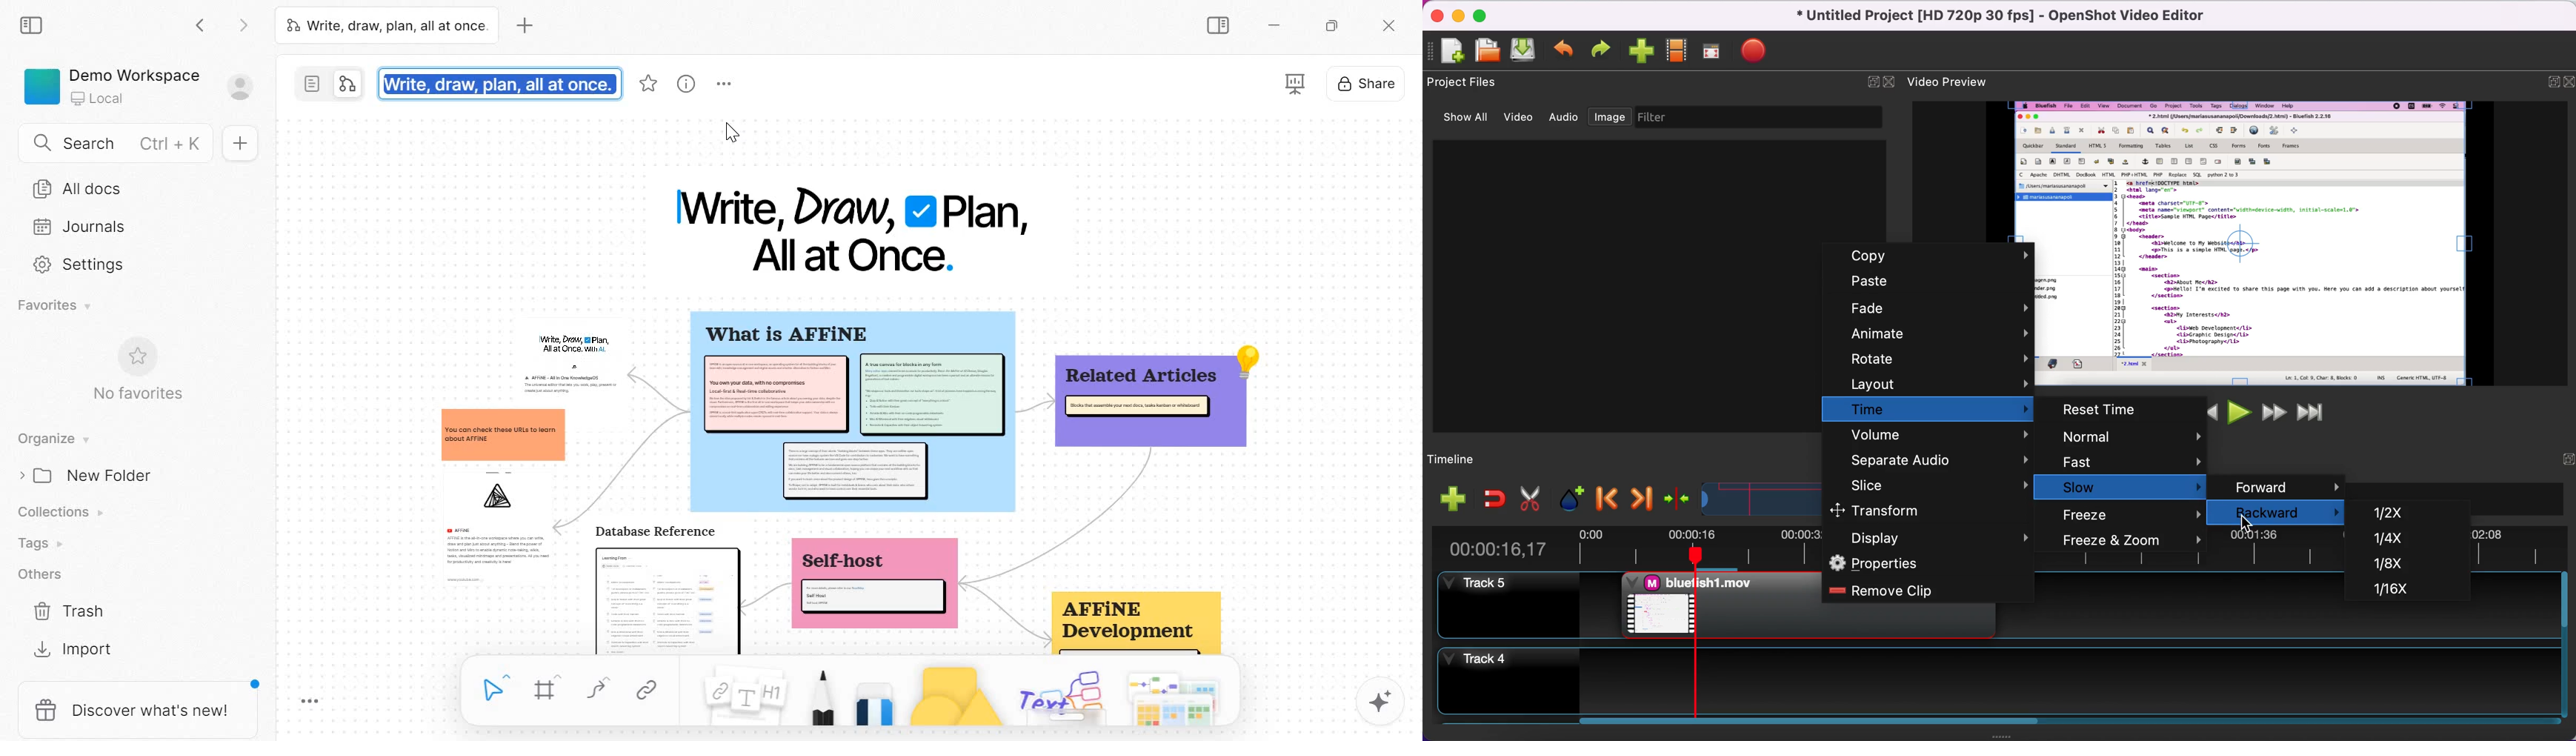  I want to click on timeline, so click(1483, 457).